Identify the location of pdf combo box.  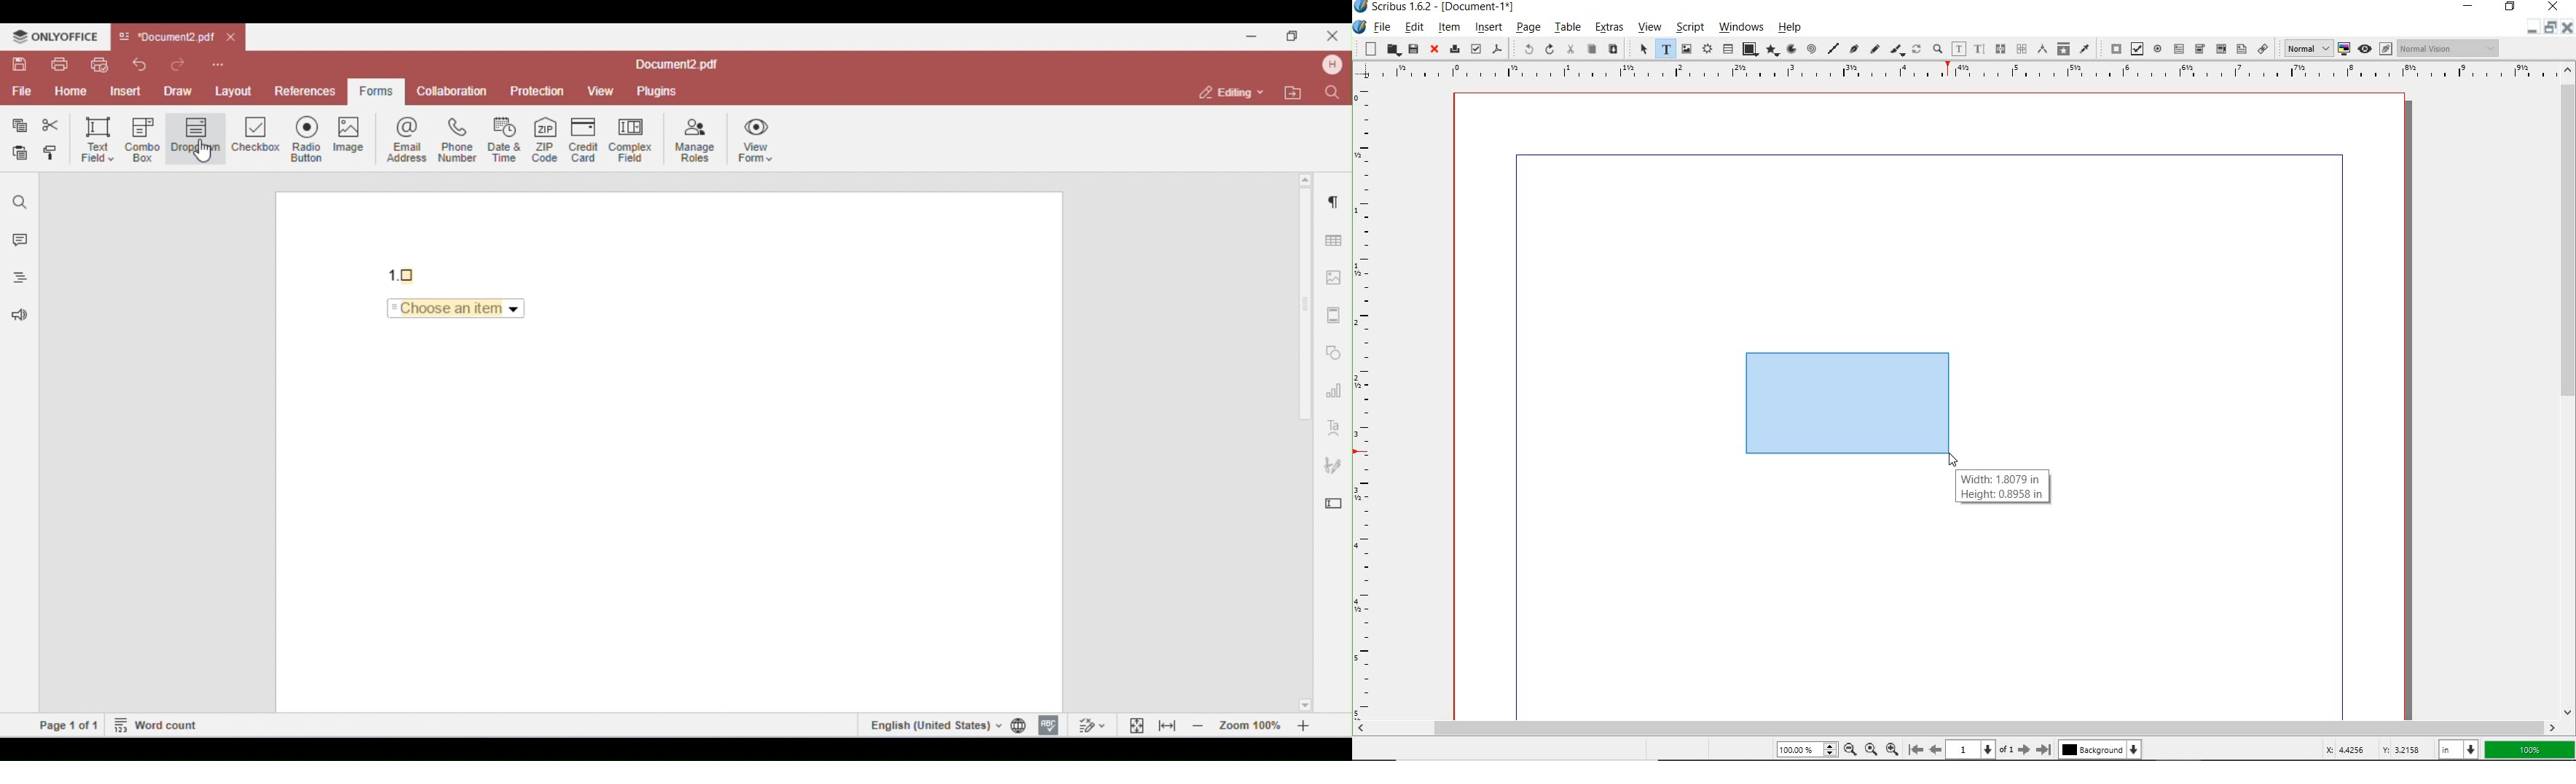
(2220, 49).